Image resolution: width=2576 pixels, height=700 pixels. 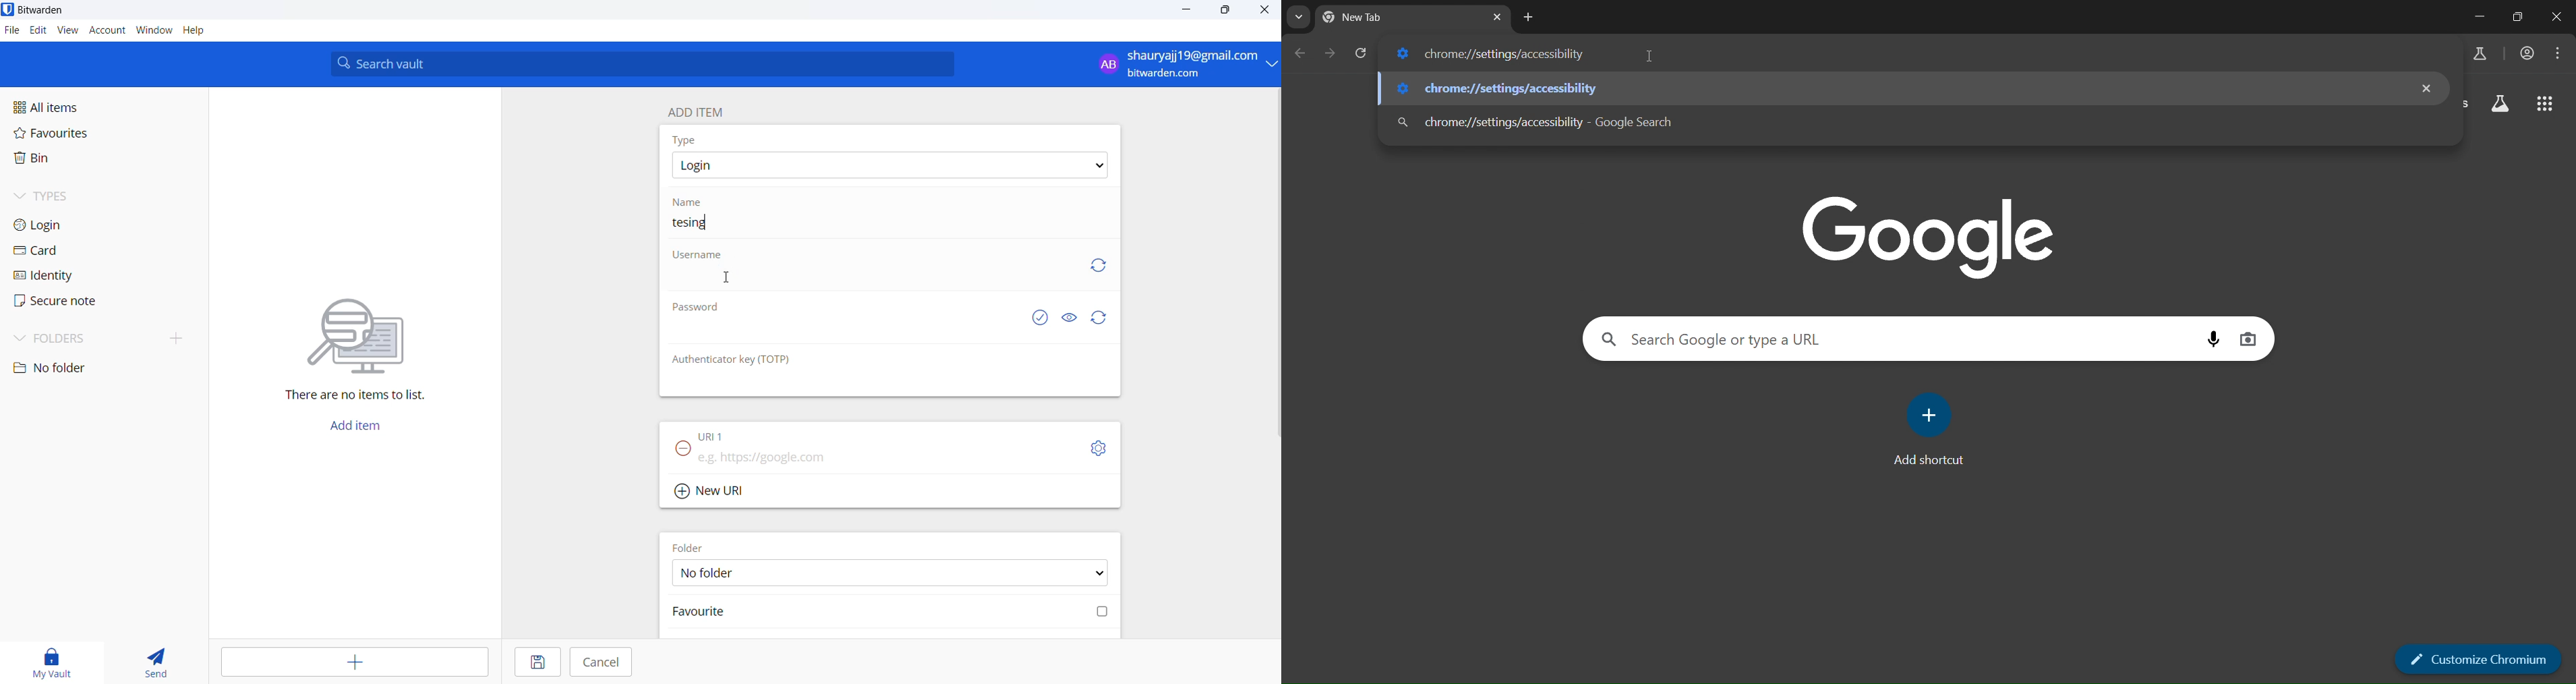 What do you see at coordinates (9, 9) in the screenshot?
I see `application logo` at bounding box center [9, 9].